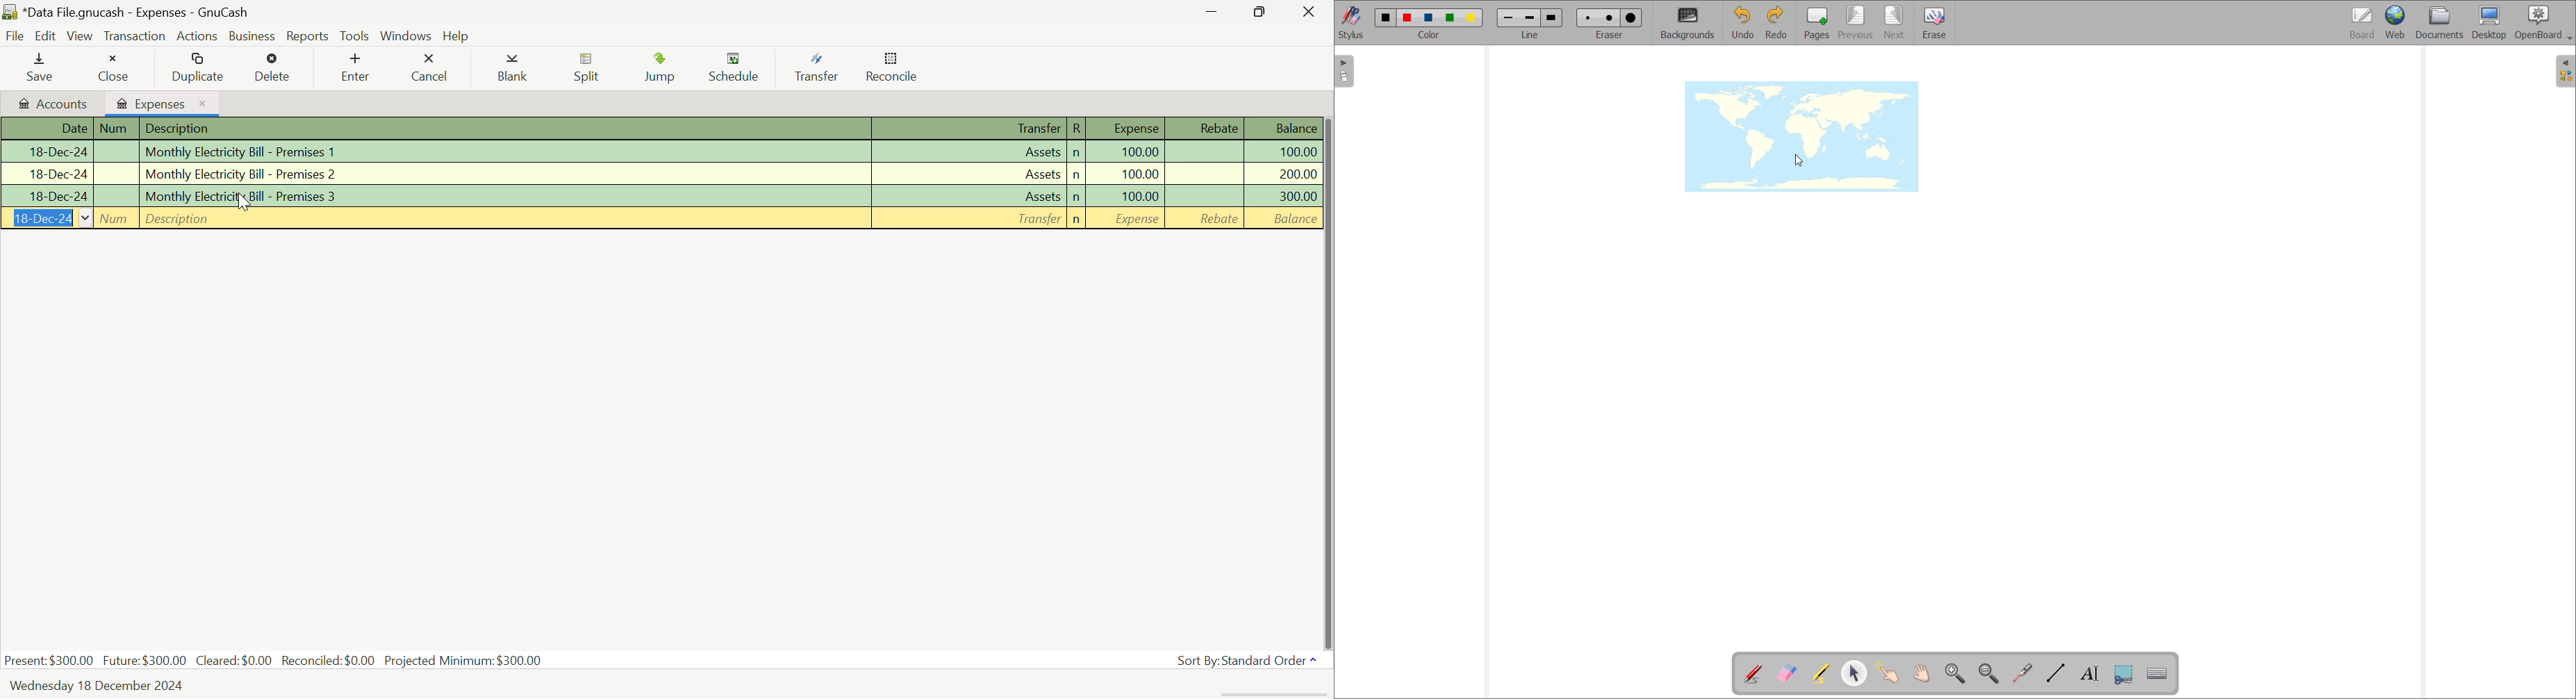 The width and height of the screenshot is (2576, 700). Describe the element at coordinates (1609, 36) in the screenshot. I see `eraser` at that location.